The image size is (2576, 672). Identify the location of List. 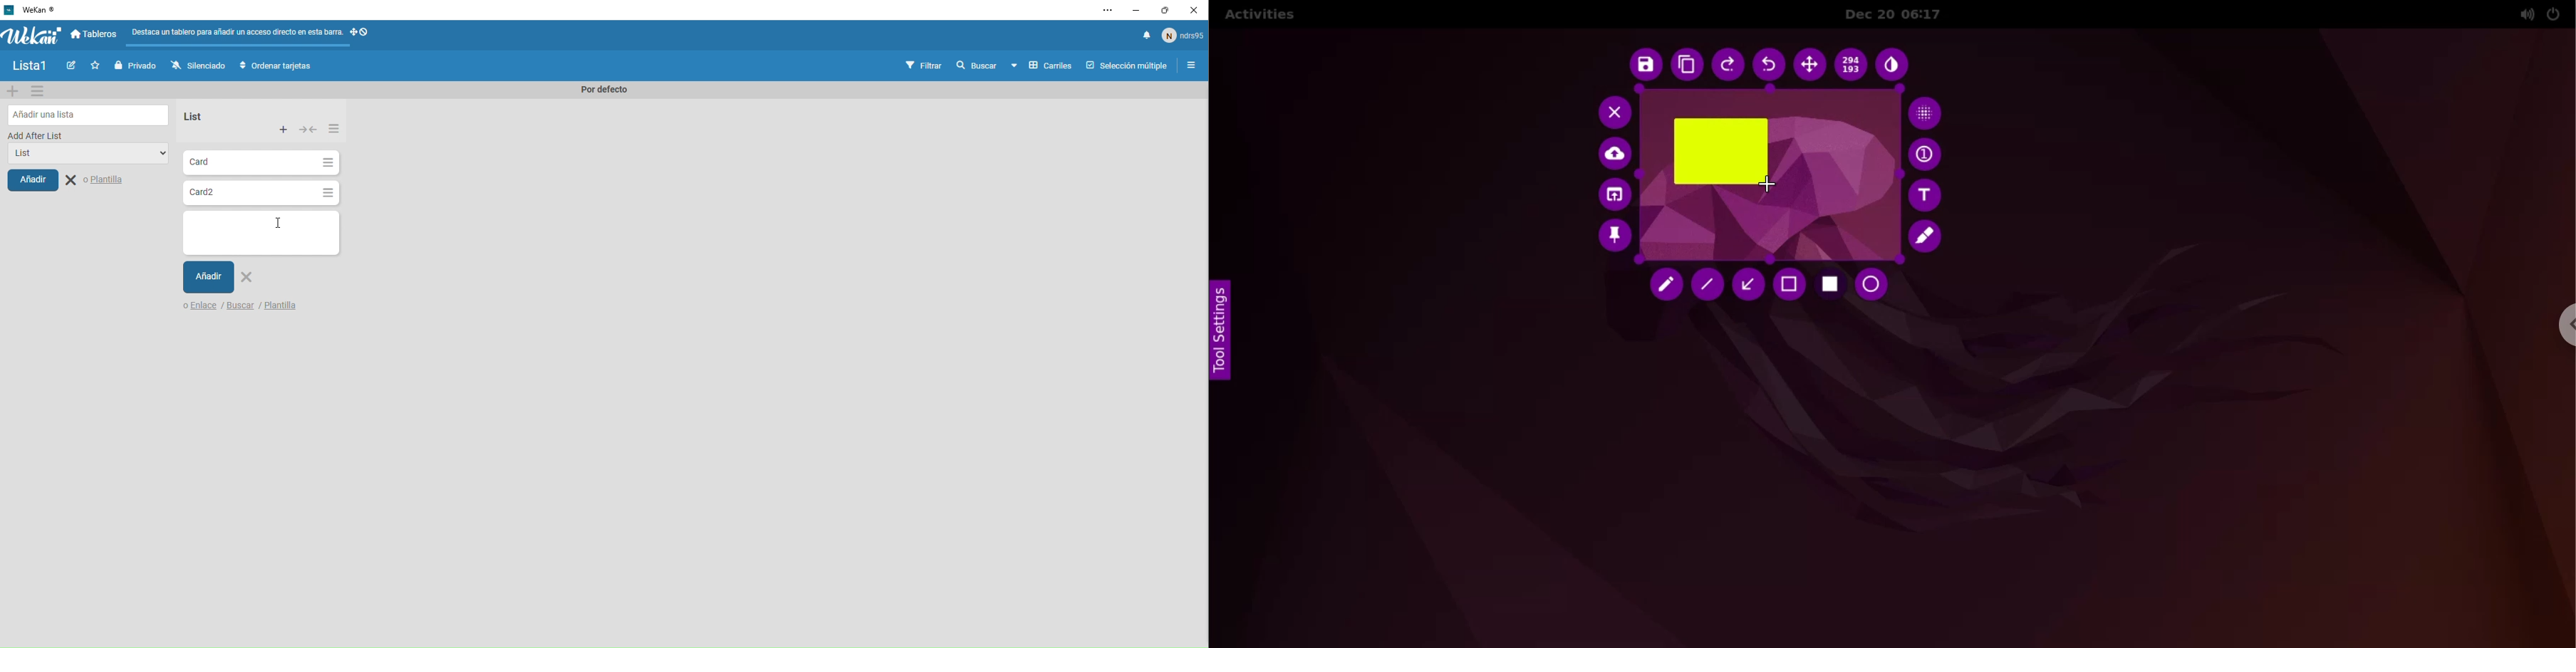
(191, 116).